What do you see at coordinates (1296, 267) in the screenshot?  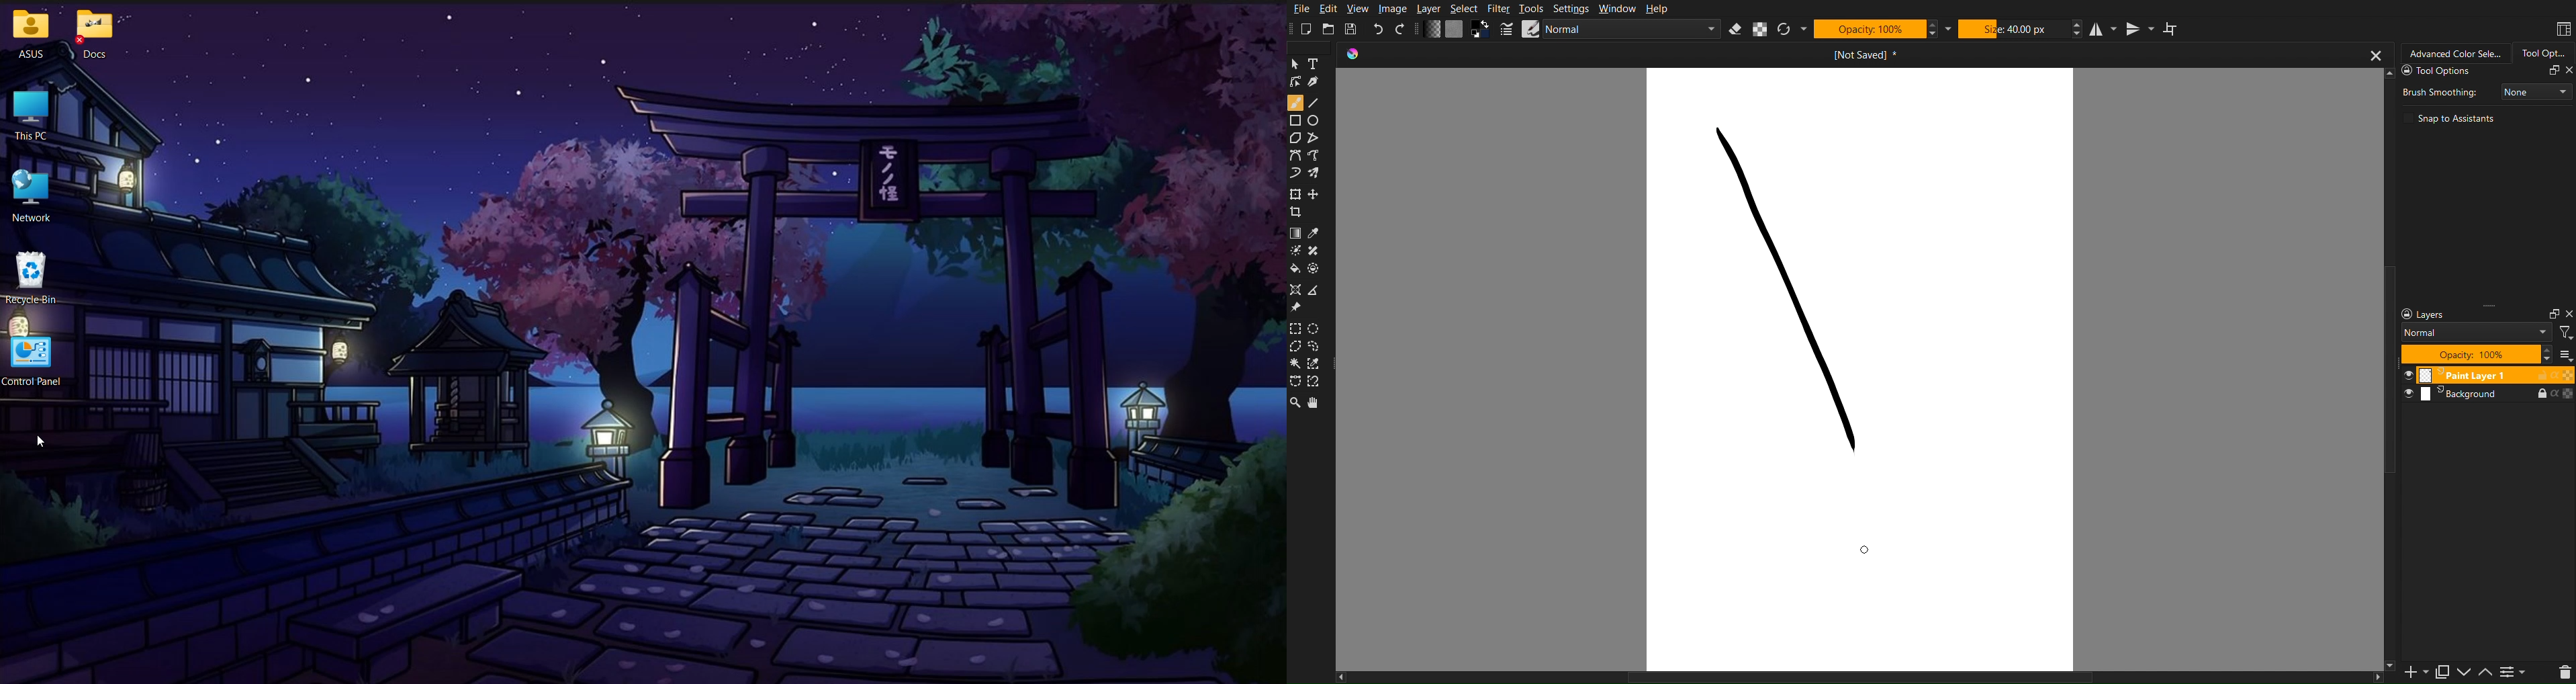 I see `Color Fill` at bounding box center [1296, 267].